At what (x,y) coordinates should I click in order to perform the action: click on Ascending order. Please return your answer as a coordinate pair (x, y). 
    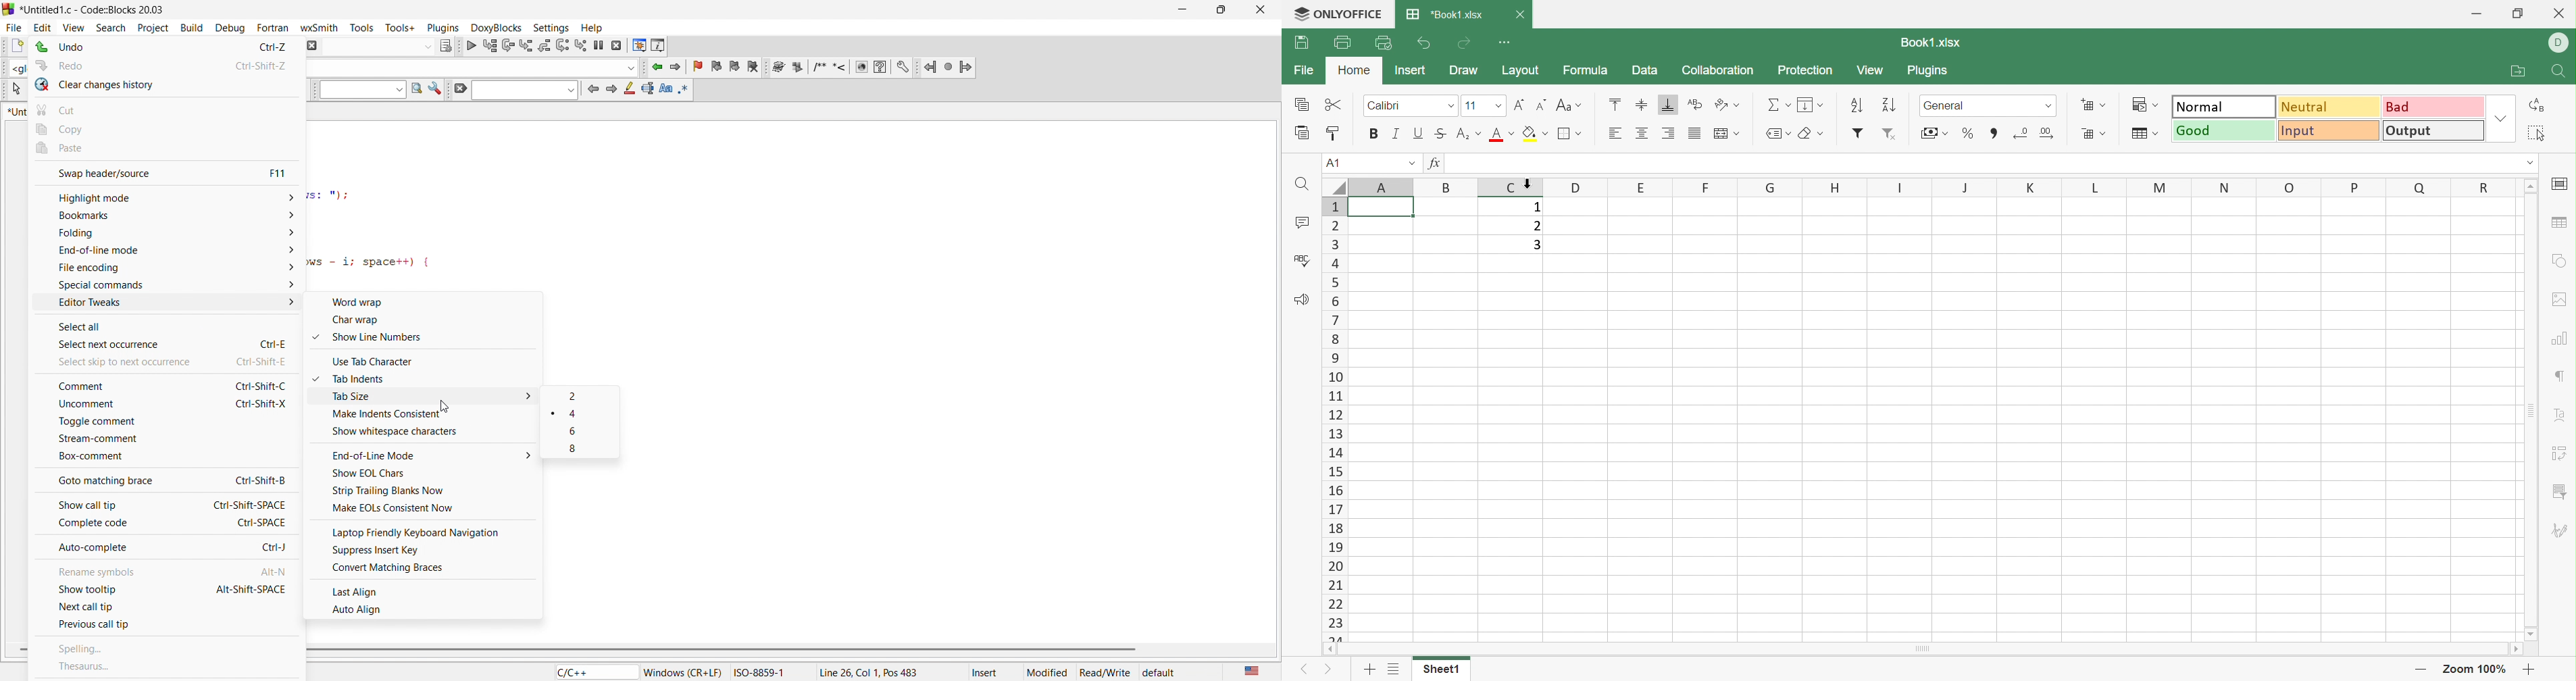
    Looking at the image, I should click on (1856, 103).